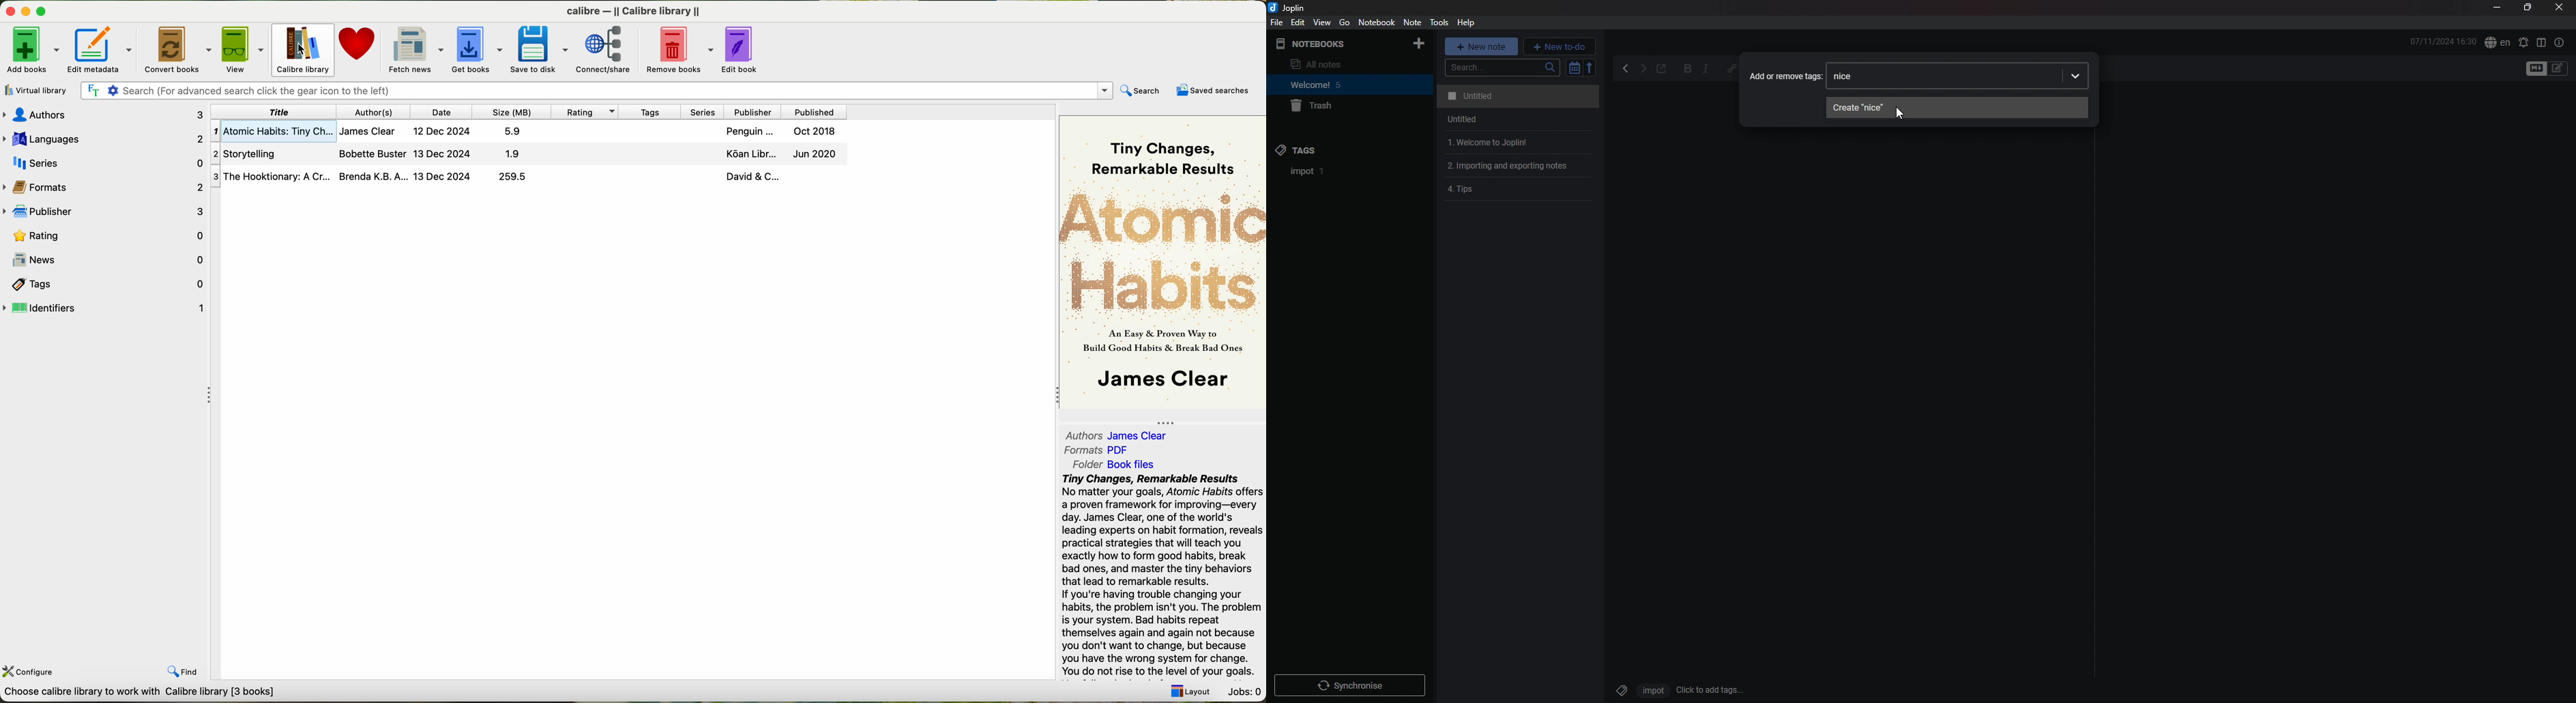  Describe the element at coordinates (1512, 166) in the screenshot. I see `2. Importing` at that location.